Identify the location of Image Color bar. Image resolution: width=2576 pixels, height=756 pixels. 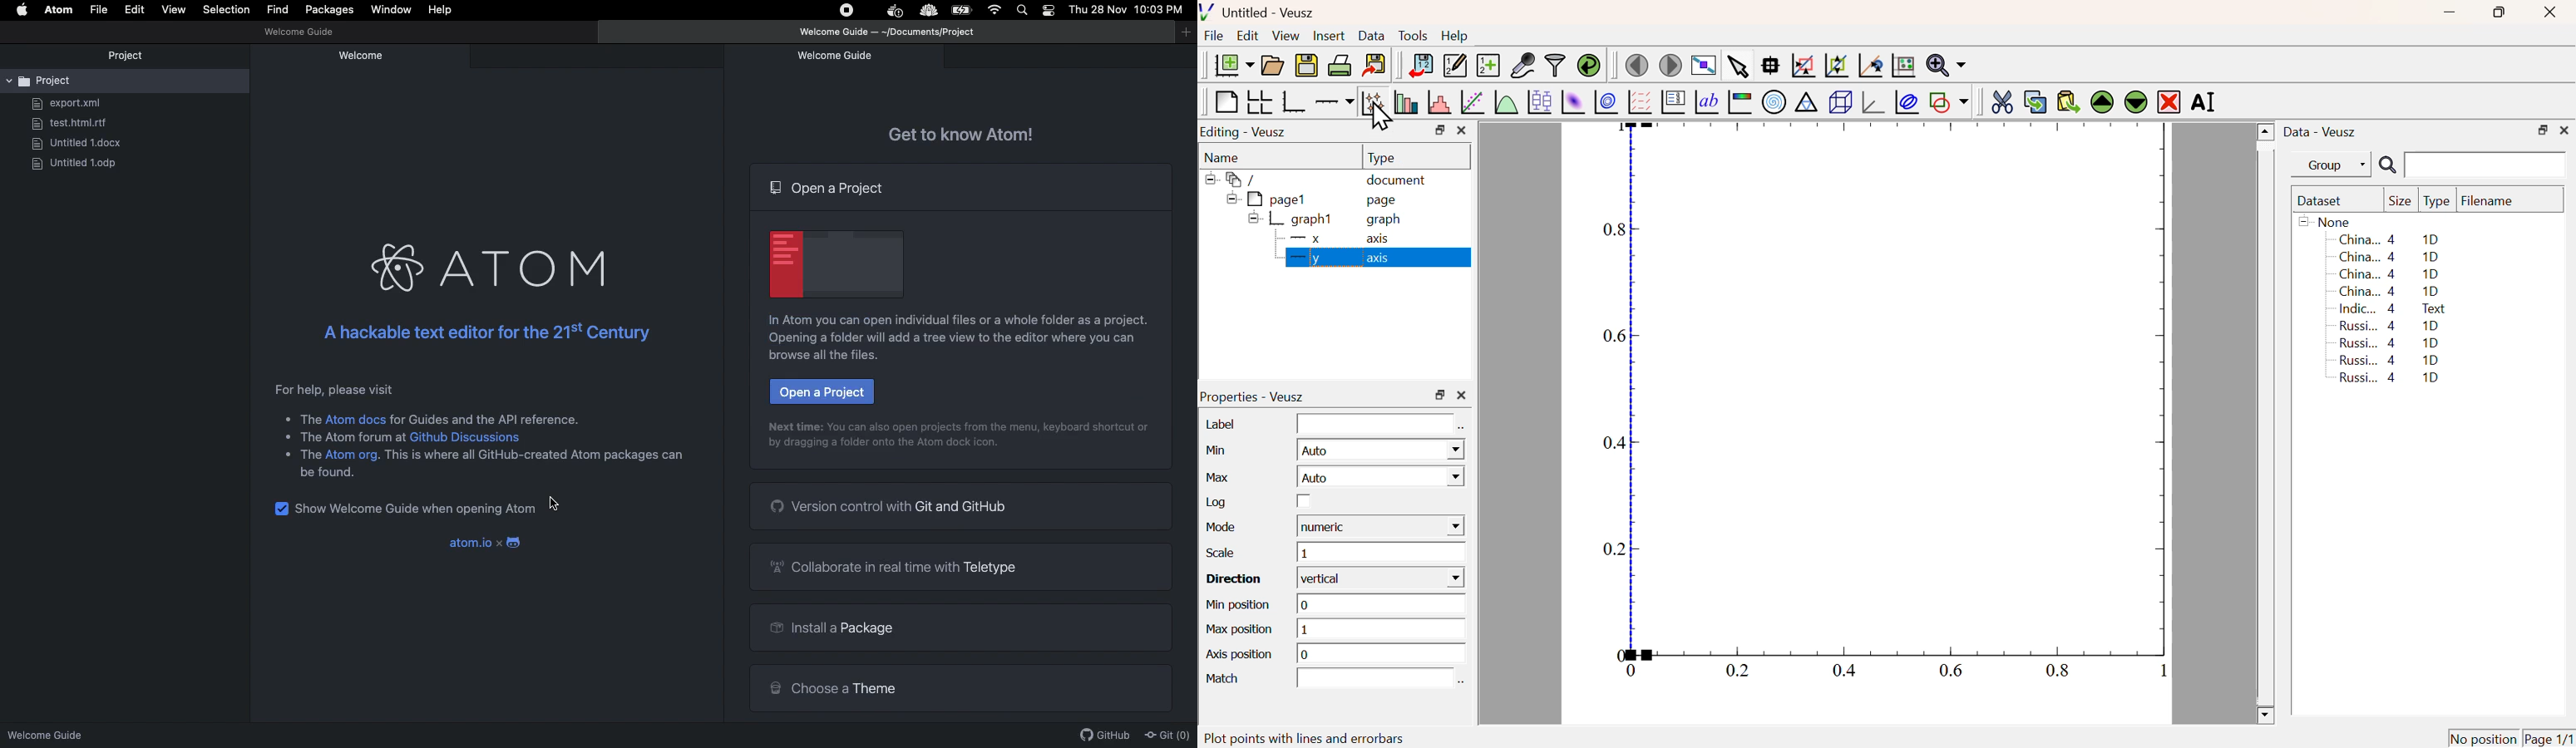
(1740, 103).